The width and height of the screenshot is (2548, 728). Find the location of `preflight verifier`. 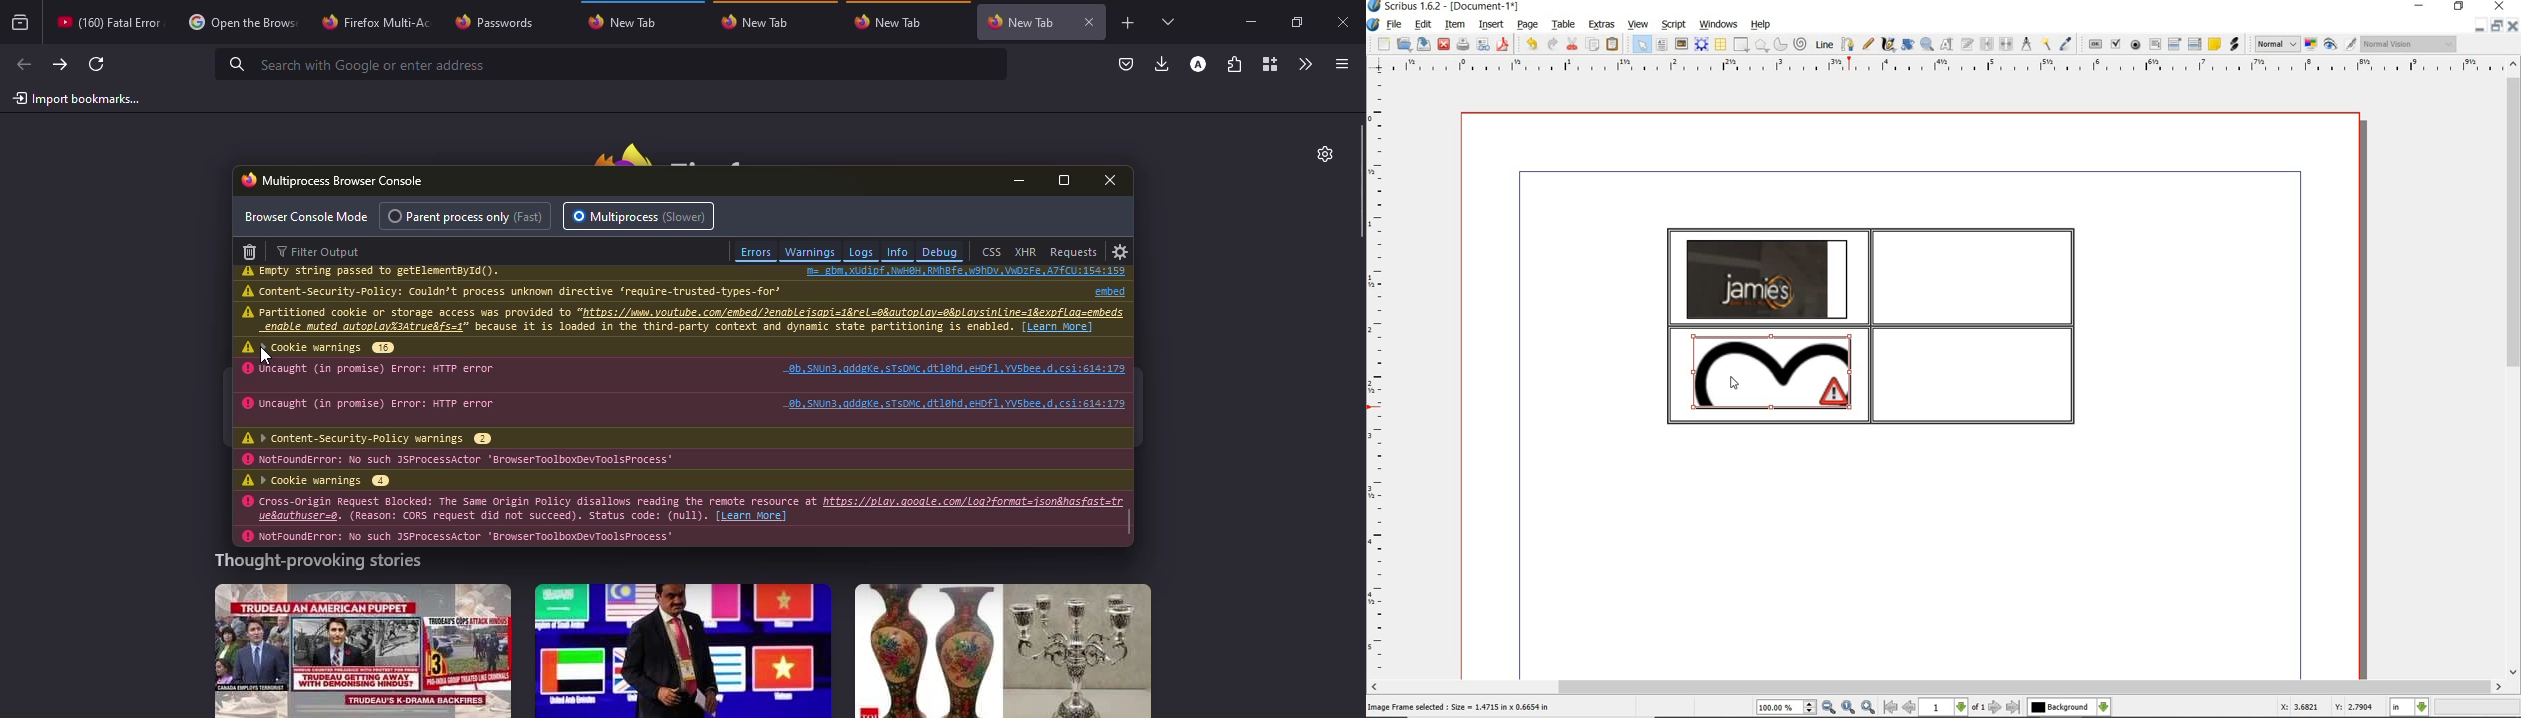

preflight verifier is located at coordinates (1483, 45).